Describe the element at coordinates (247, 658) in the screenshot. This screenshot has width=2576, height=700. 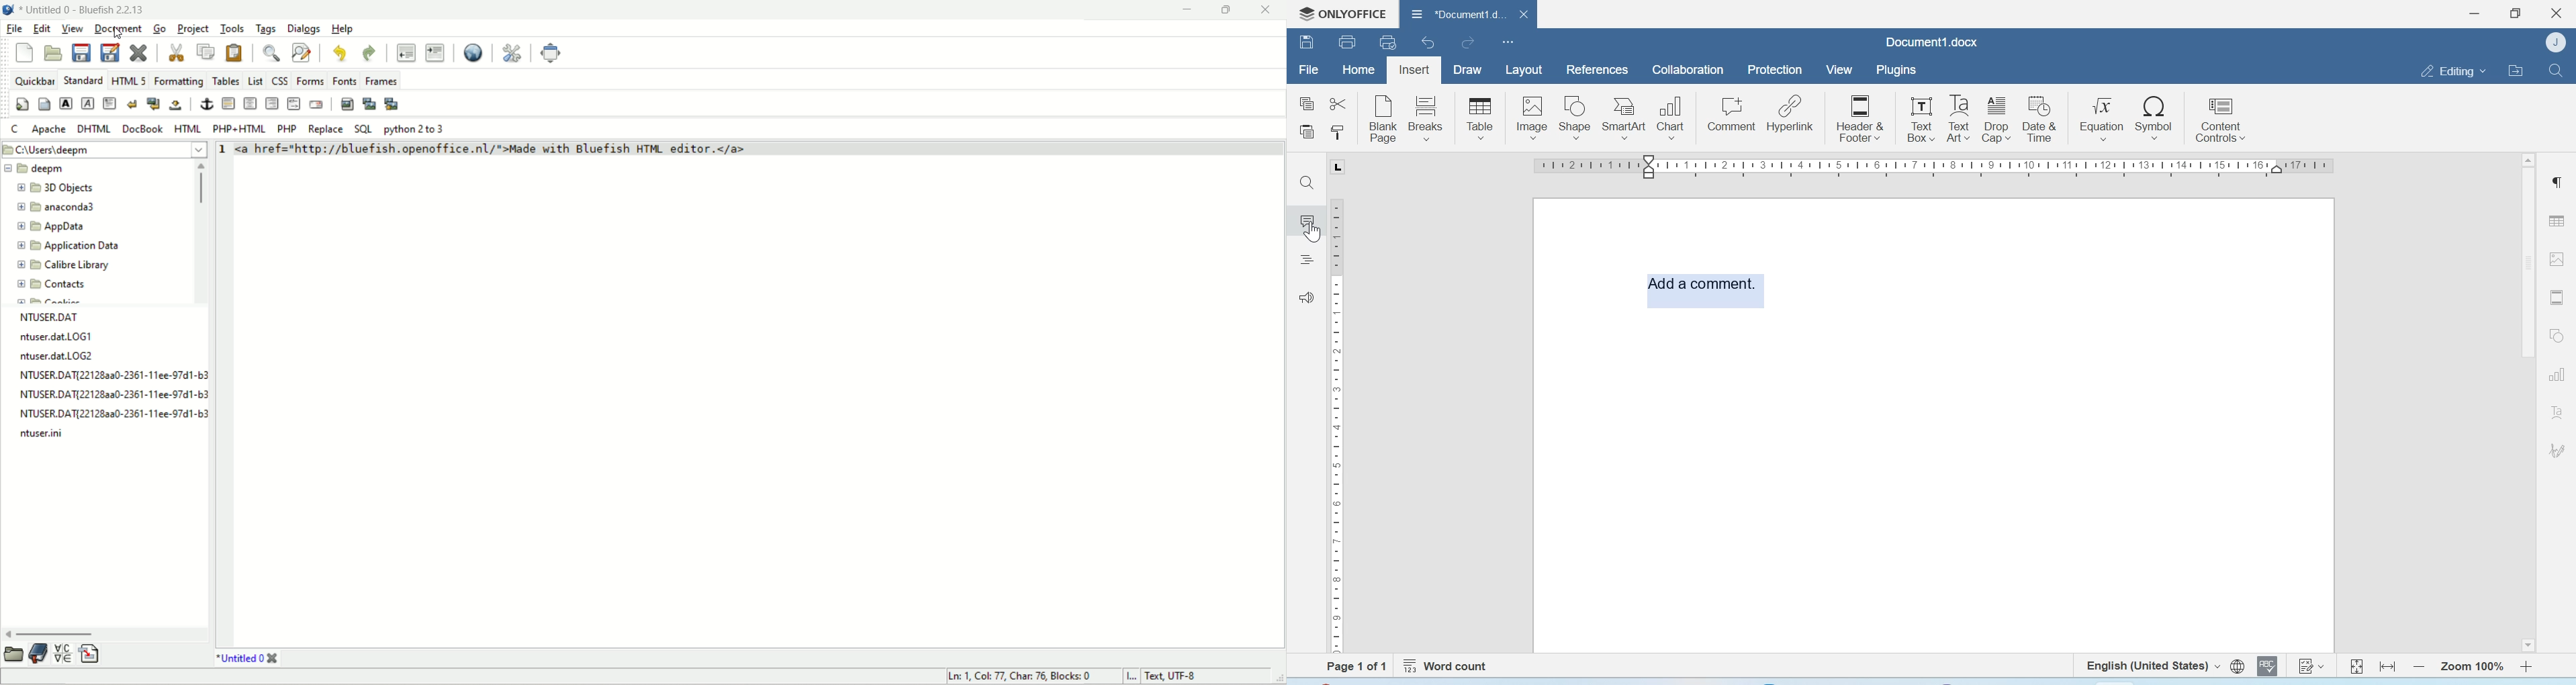
I see `untitled` at that location.